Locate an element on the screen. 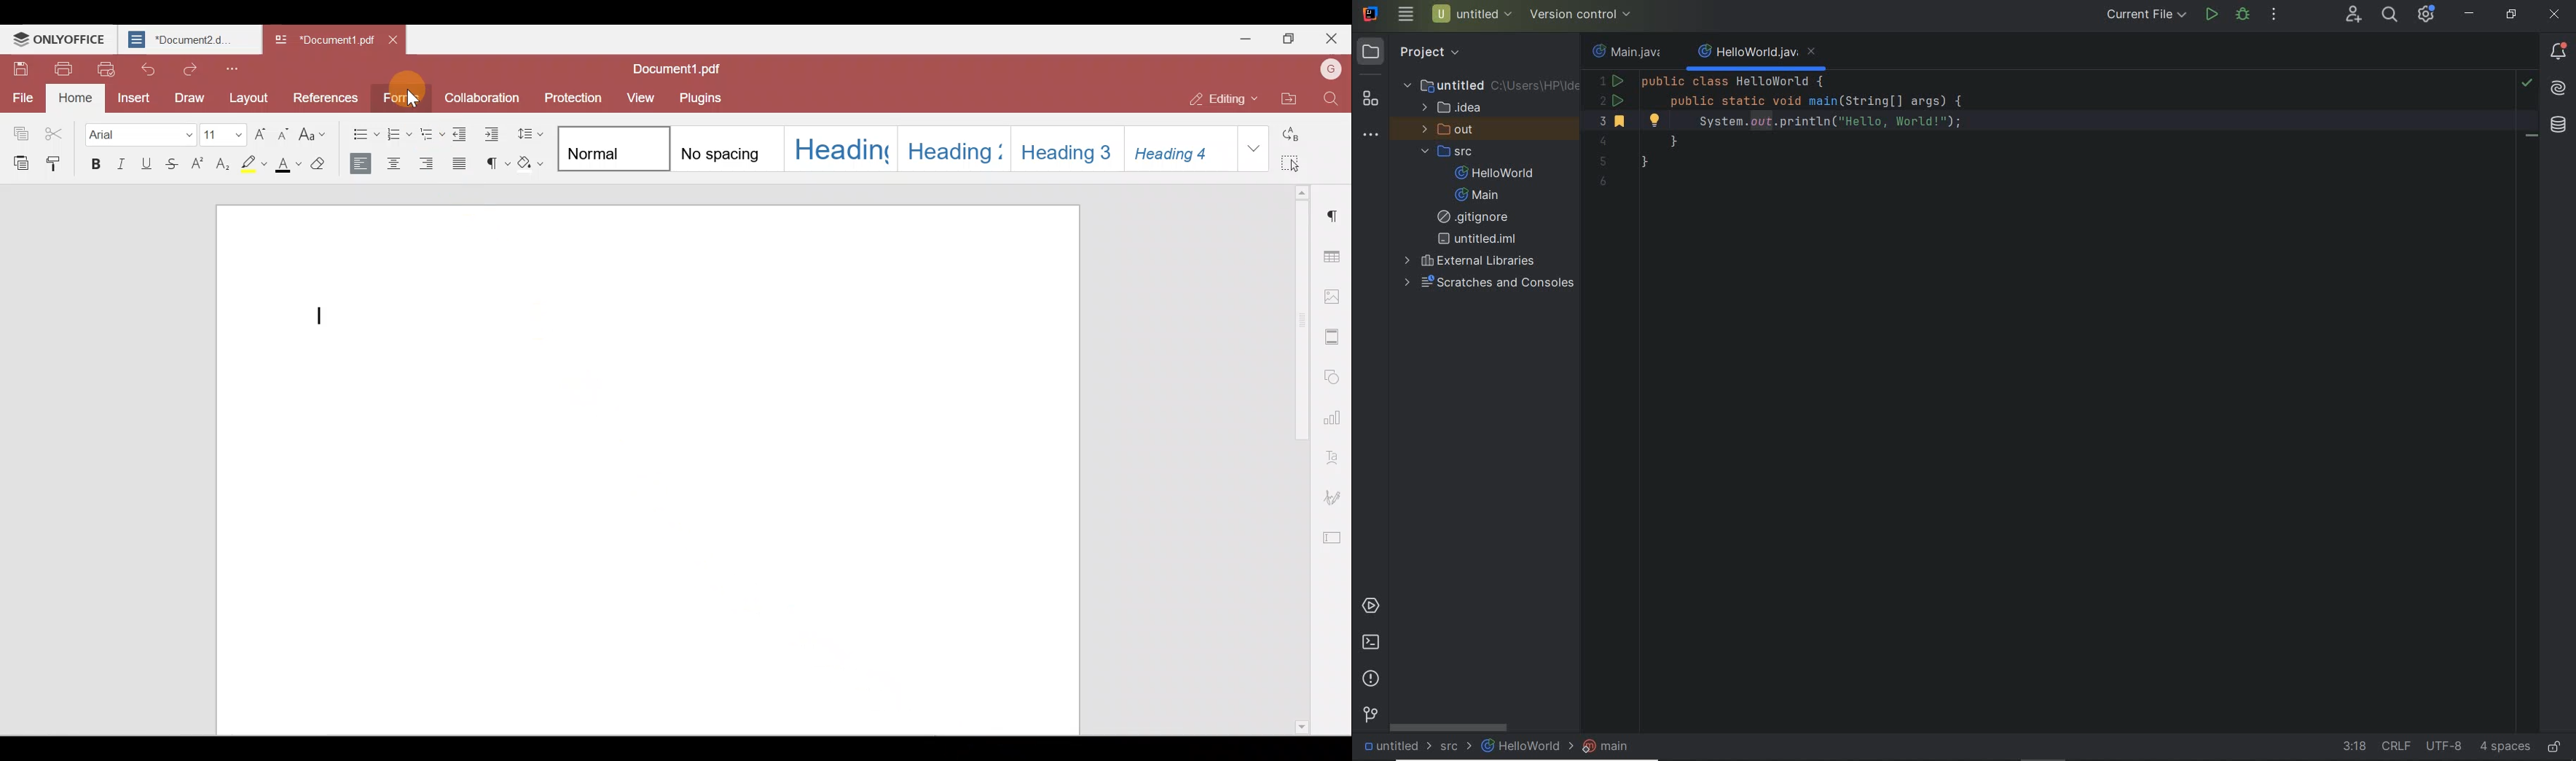 This screenshot has height=784, width=2576. Replace is located at coordinates (1300, 130).